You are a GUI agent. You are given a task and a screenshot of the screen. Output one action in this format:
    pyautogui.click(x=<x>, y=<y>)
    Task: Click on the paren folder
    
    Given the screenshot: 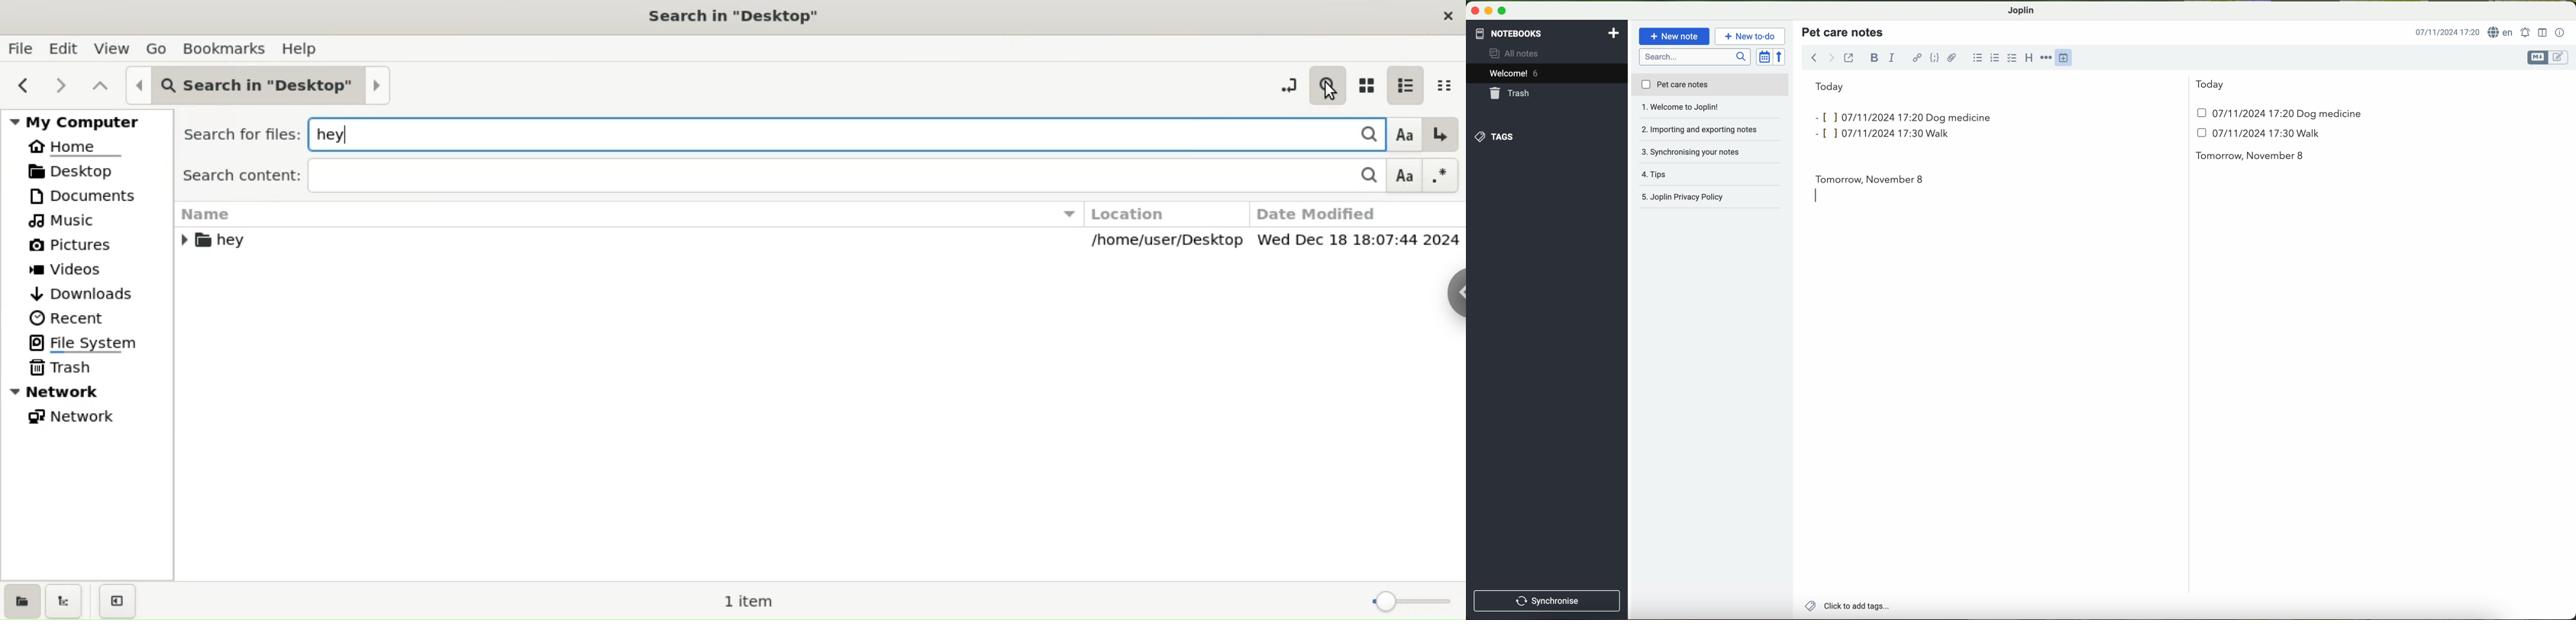 What is the action you would take?
    pyautogui.click(x=99, y=86)
    